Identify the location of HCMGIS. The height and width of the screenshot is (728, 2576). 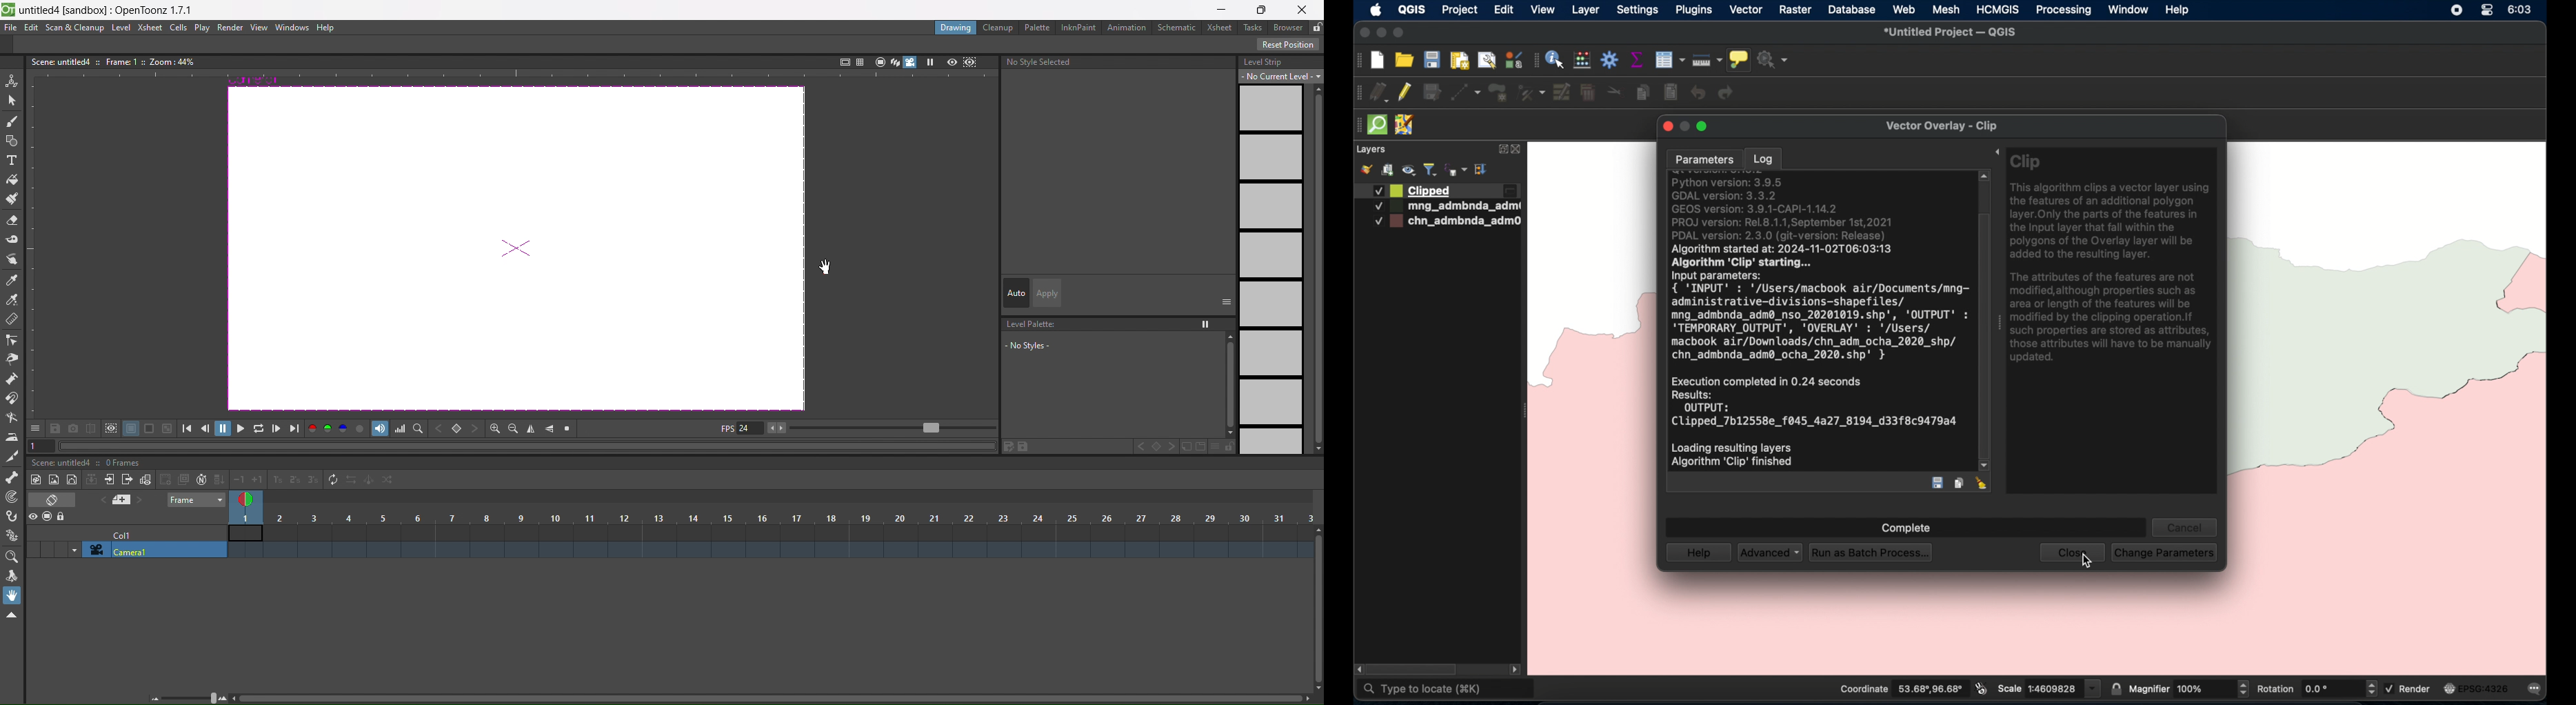
(1997, 9).